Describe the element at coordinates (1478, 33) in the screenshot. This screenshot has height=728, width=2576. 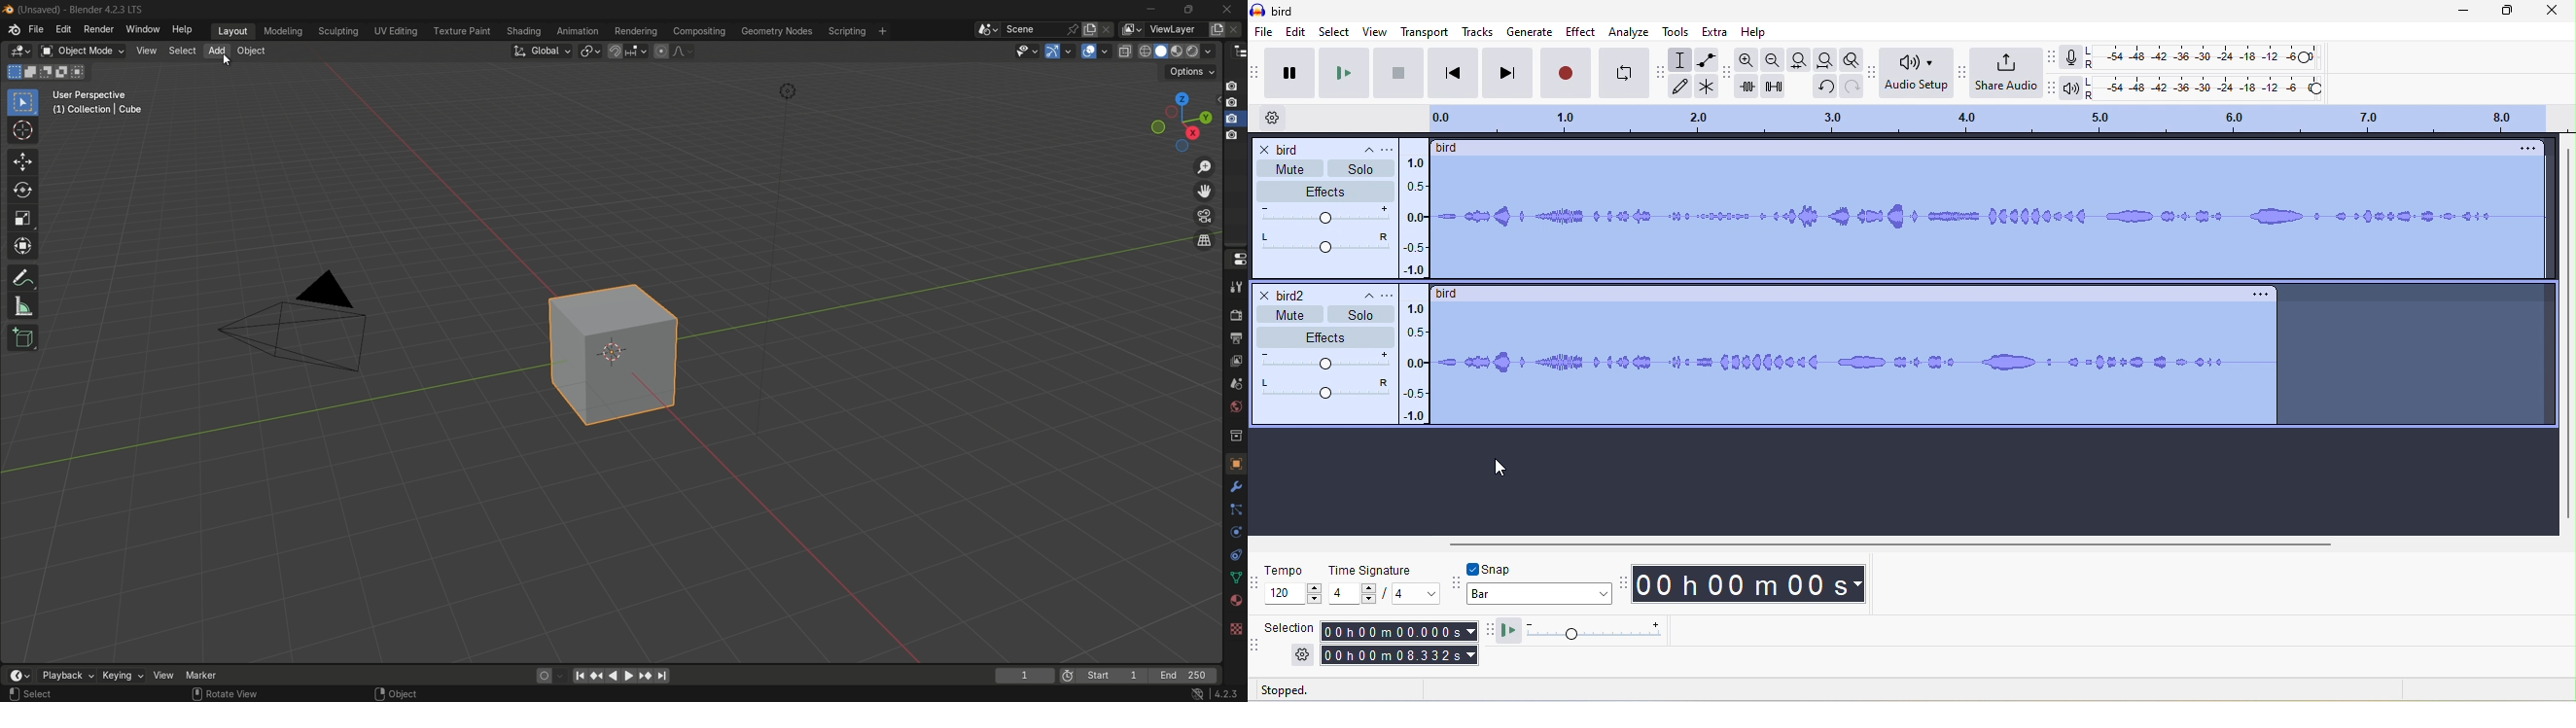
I see `tracks` at that location.